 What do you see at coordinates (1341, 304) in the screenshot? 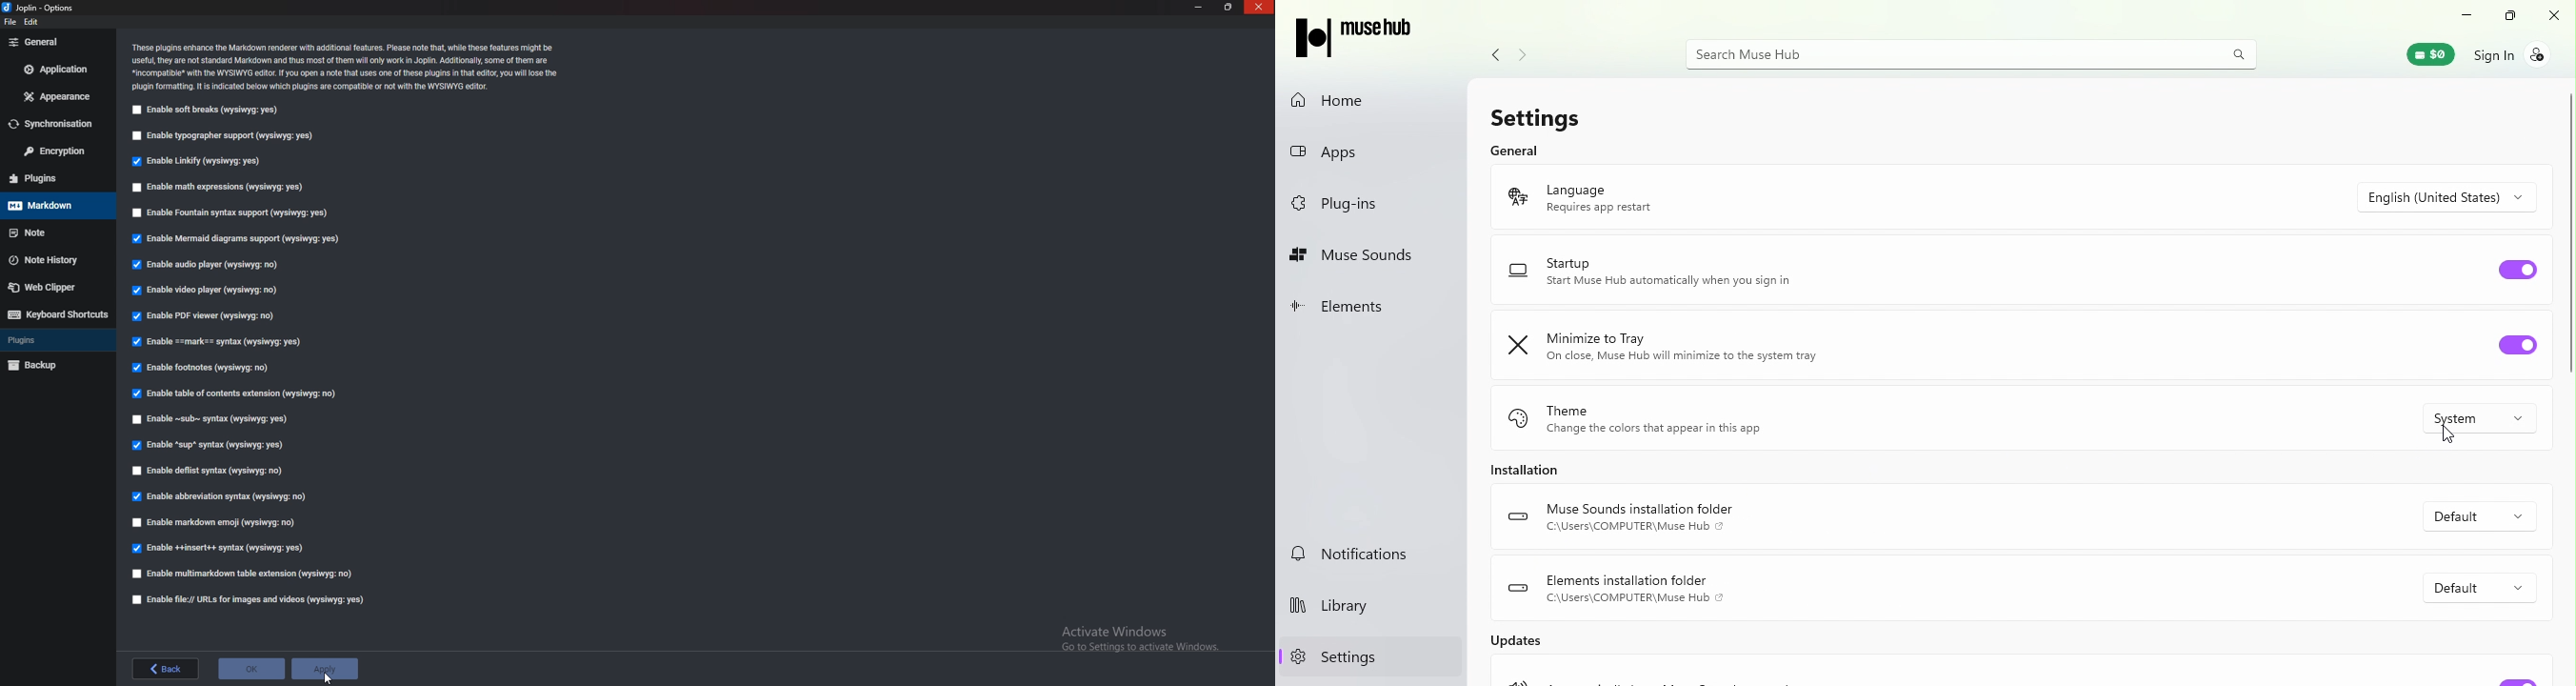
I see `Elements` at bounding box center [1341, 304].